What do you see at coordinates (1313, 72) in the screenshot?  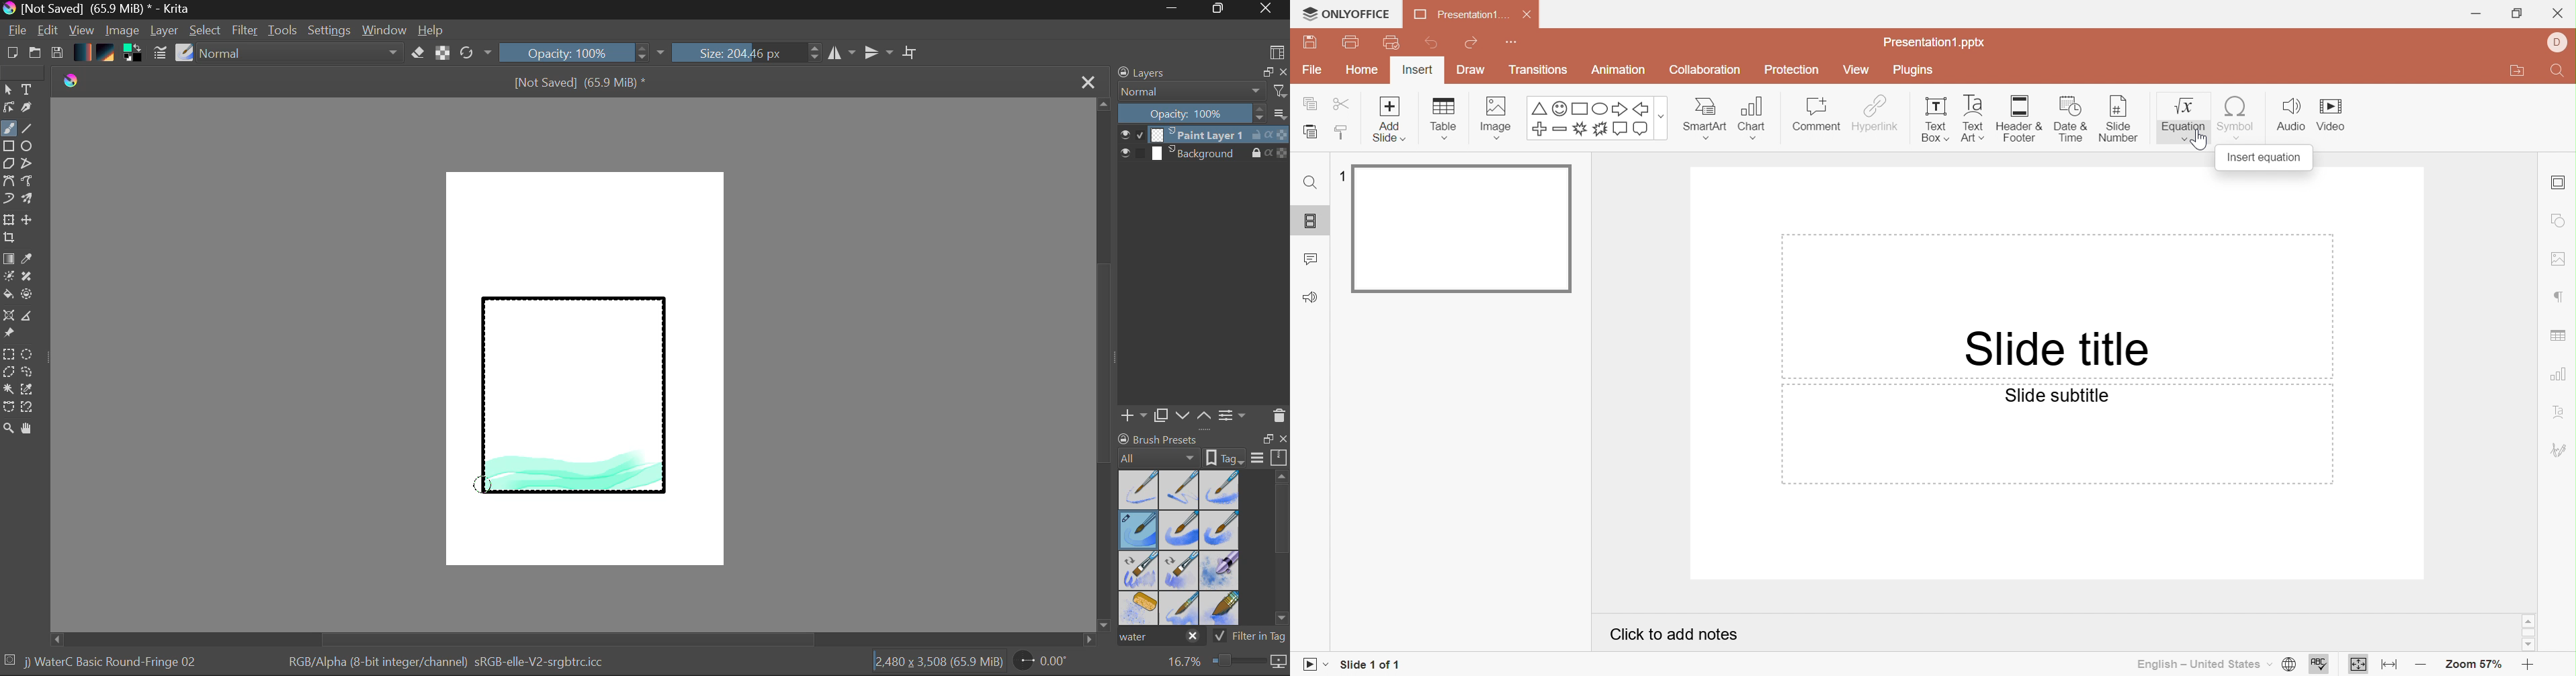 I see `File` at bounding box center [1313, 72].